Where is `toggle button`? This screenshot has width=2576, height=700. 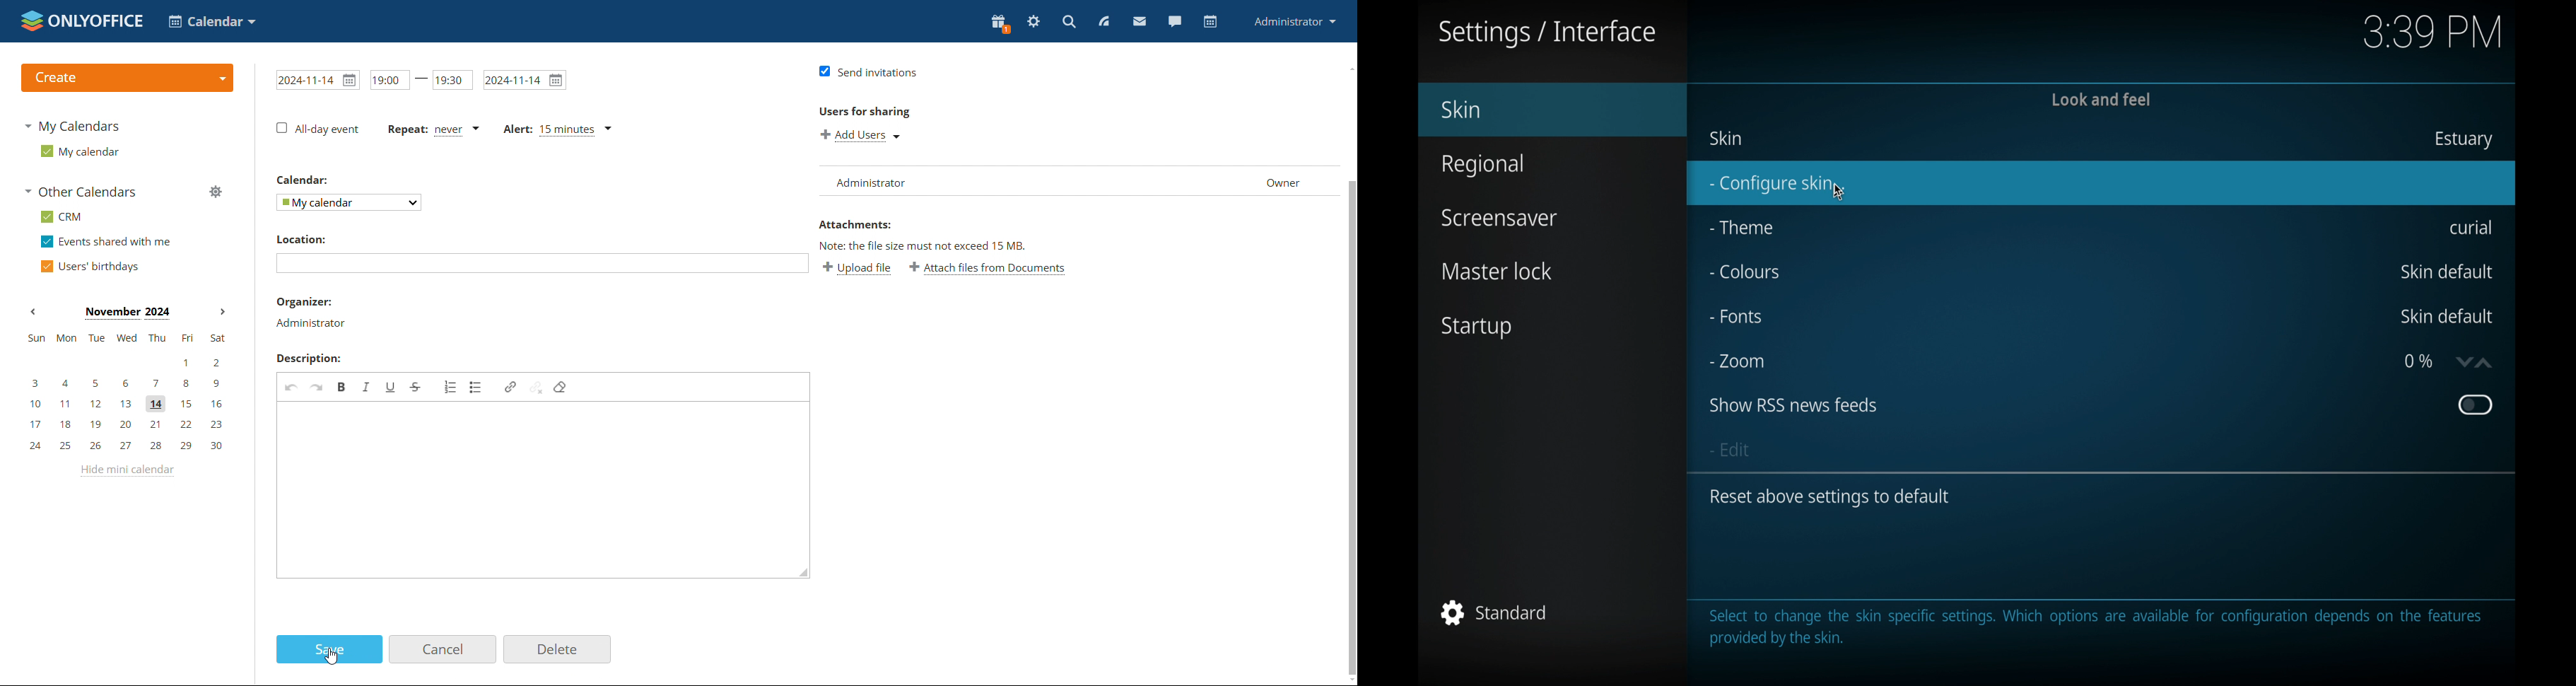 toggle button is located at coordinates (2475, 405).